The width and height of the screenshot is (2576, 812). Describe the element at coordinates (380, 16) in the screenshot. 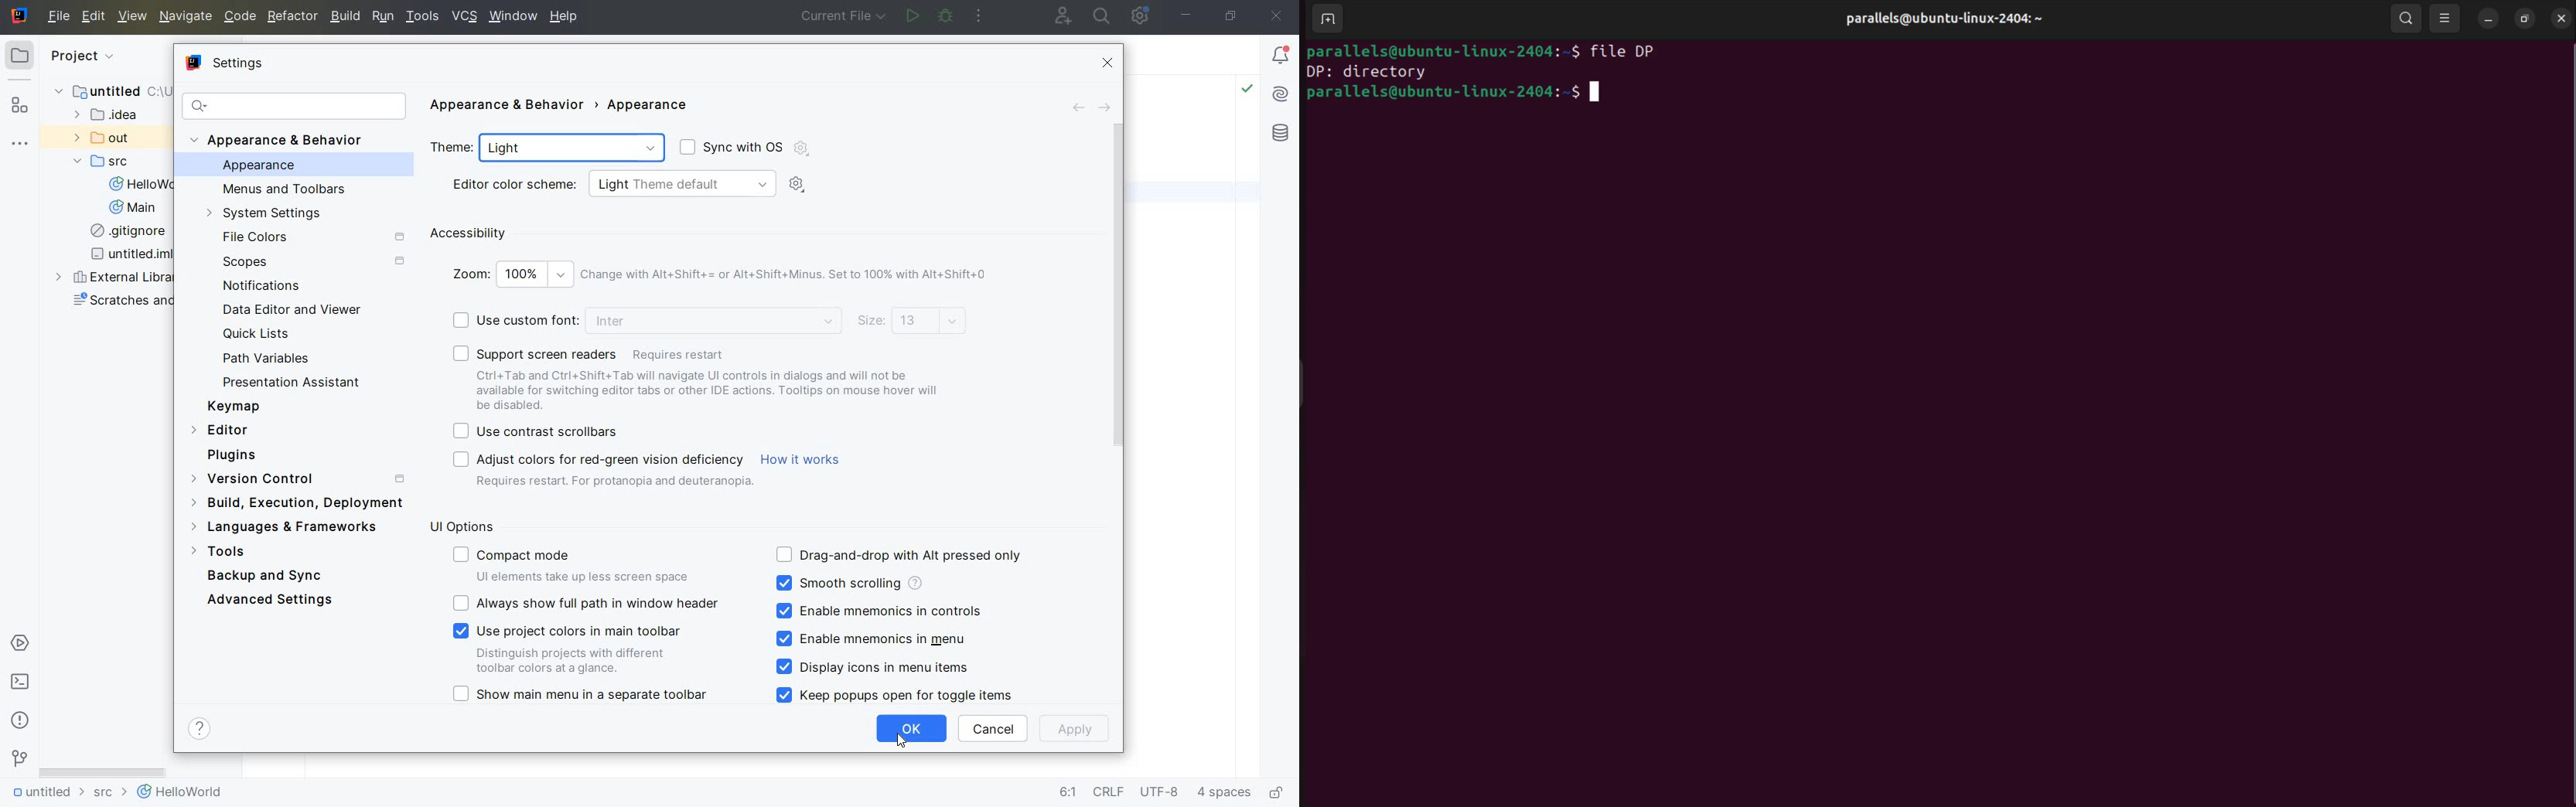

I see `RUN` at that location.